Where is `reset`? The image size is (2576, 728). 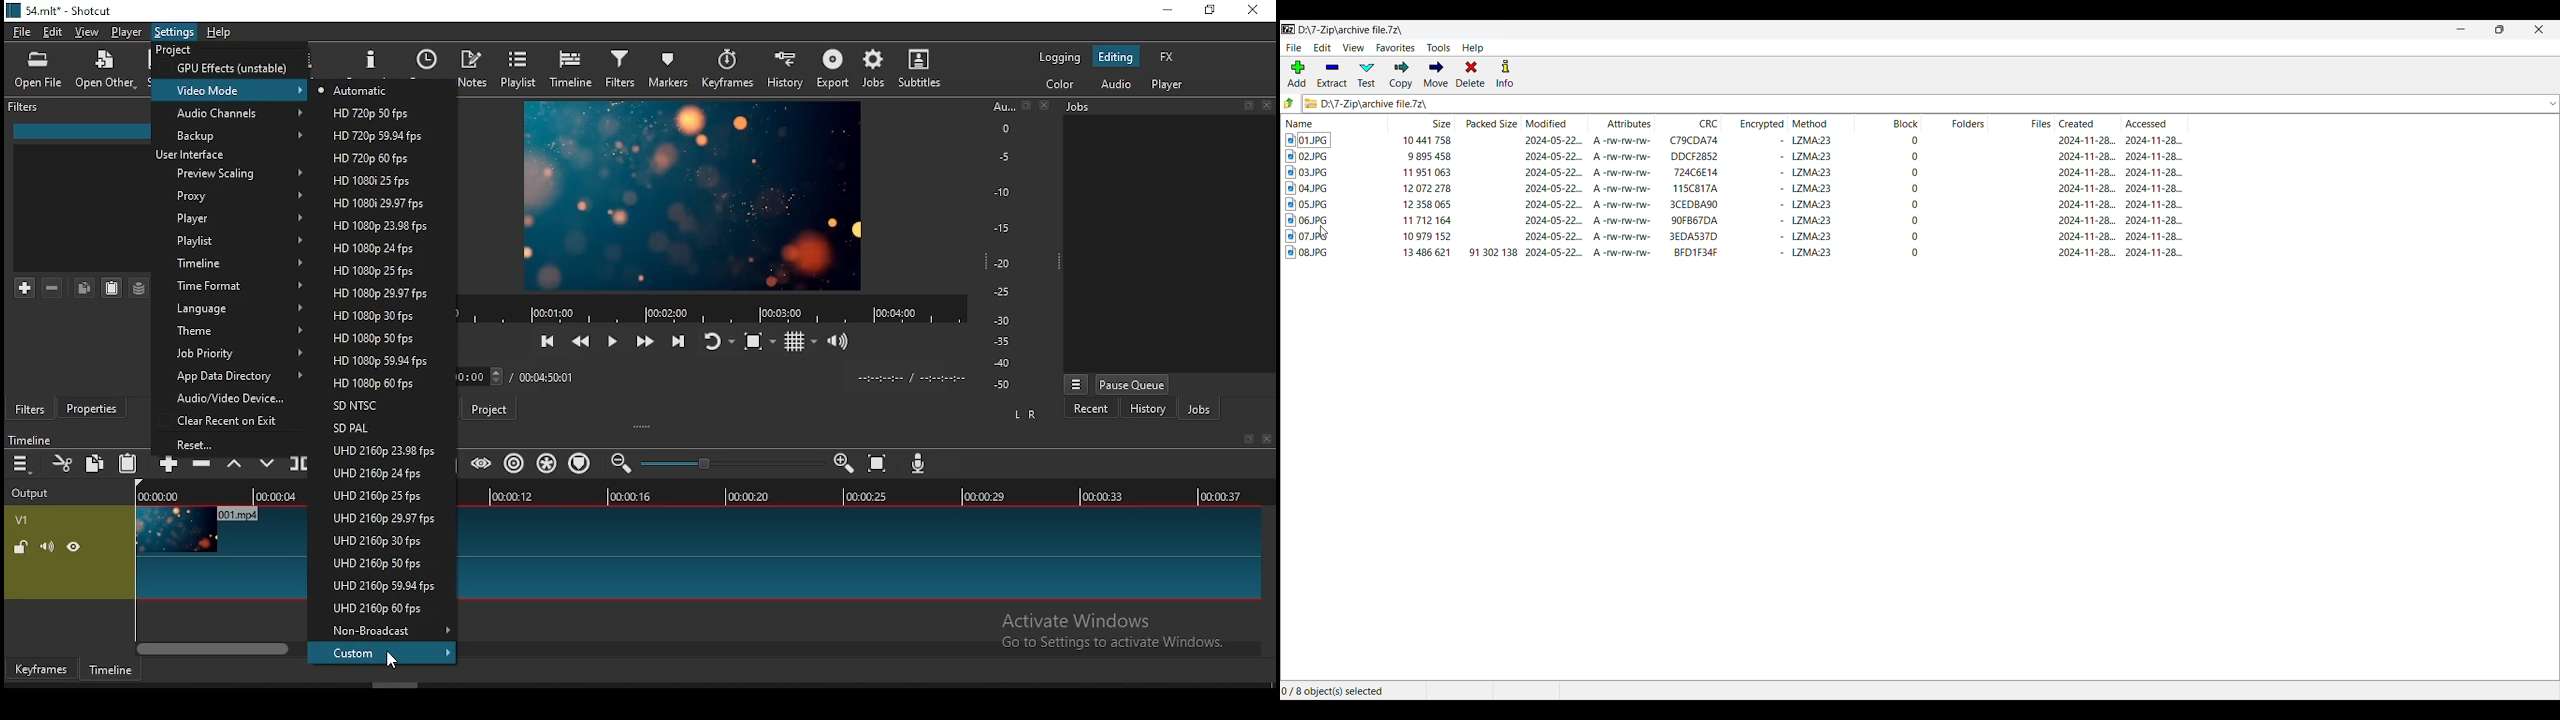 reset is located at coordinates (232, 445).